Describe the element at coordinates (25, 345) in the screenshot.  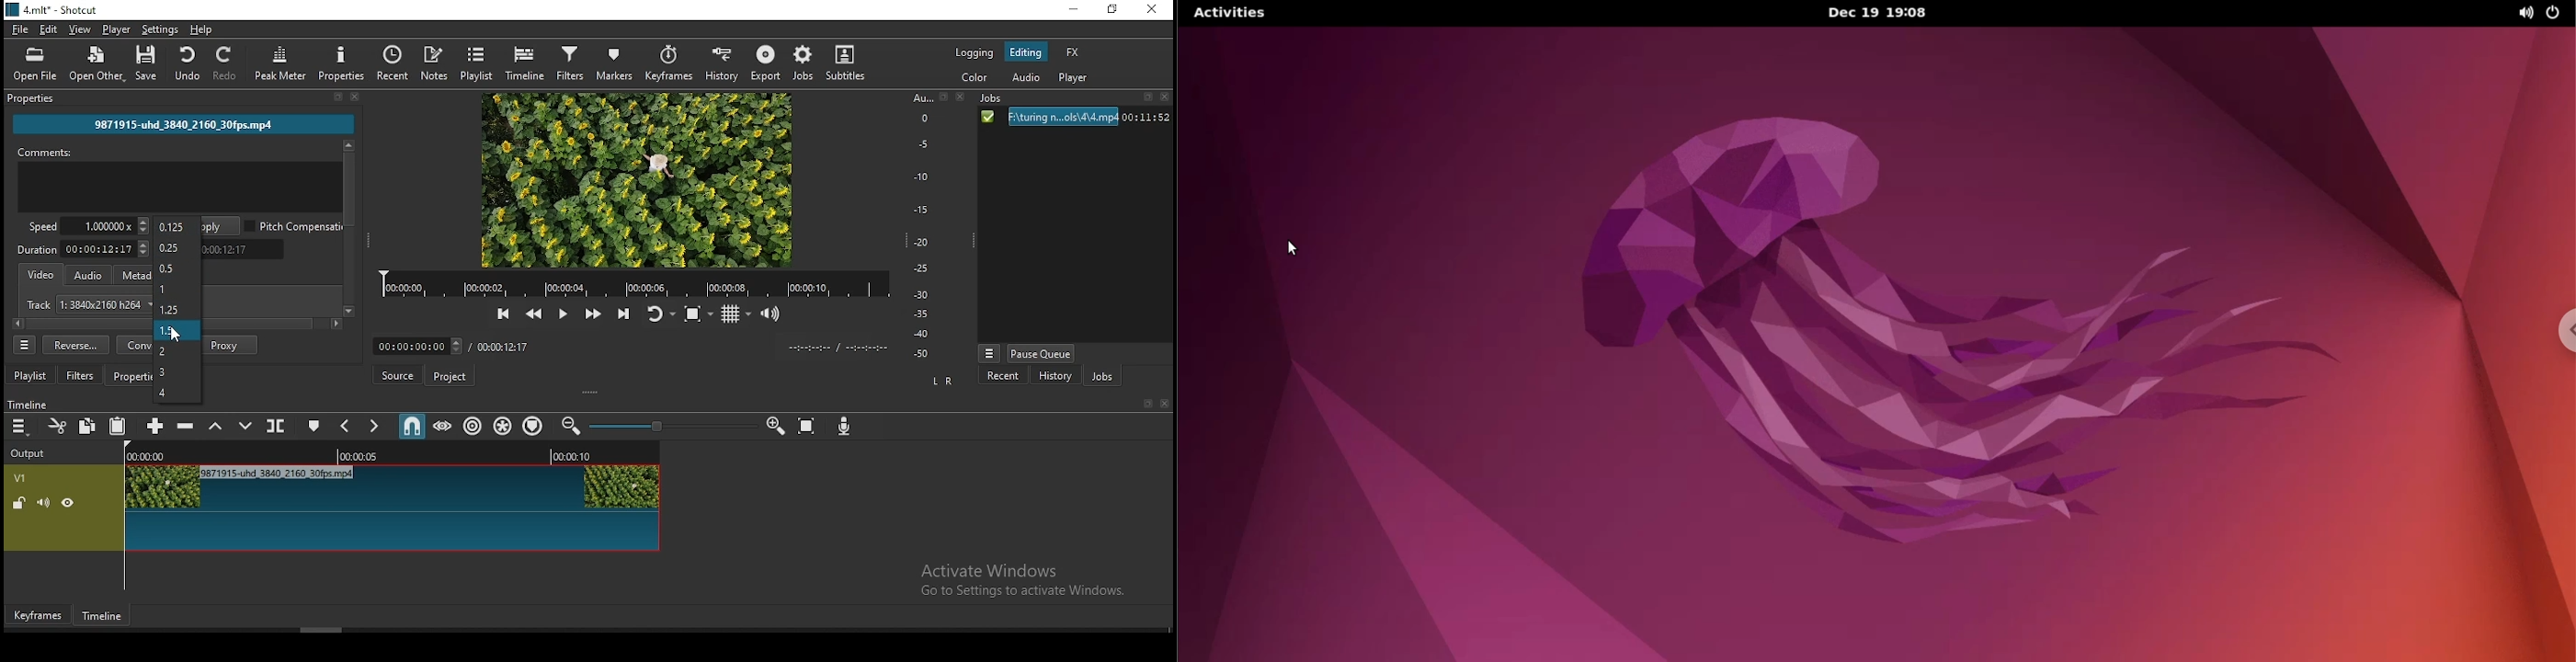
I see `properties menu` at that location.